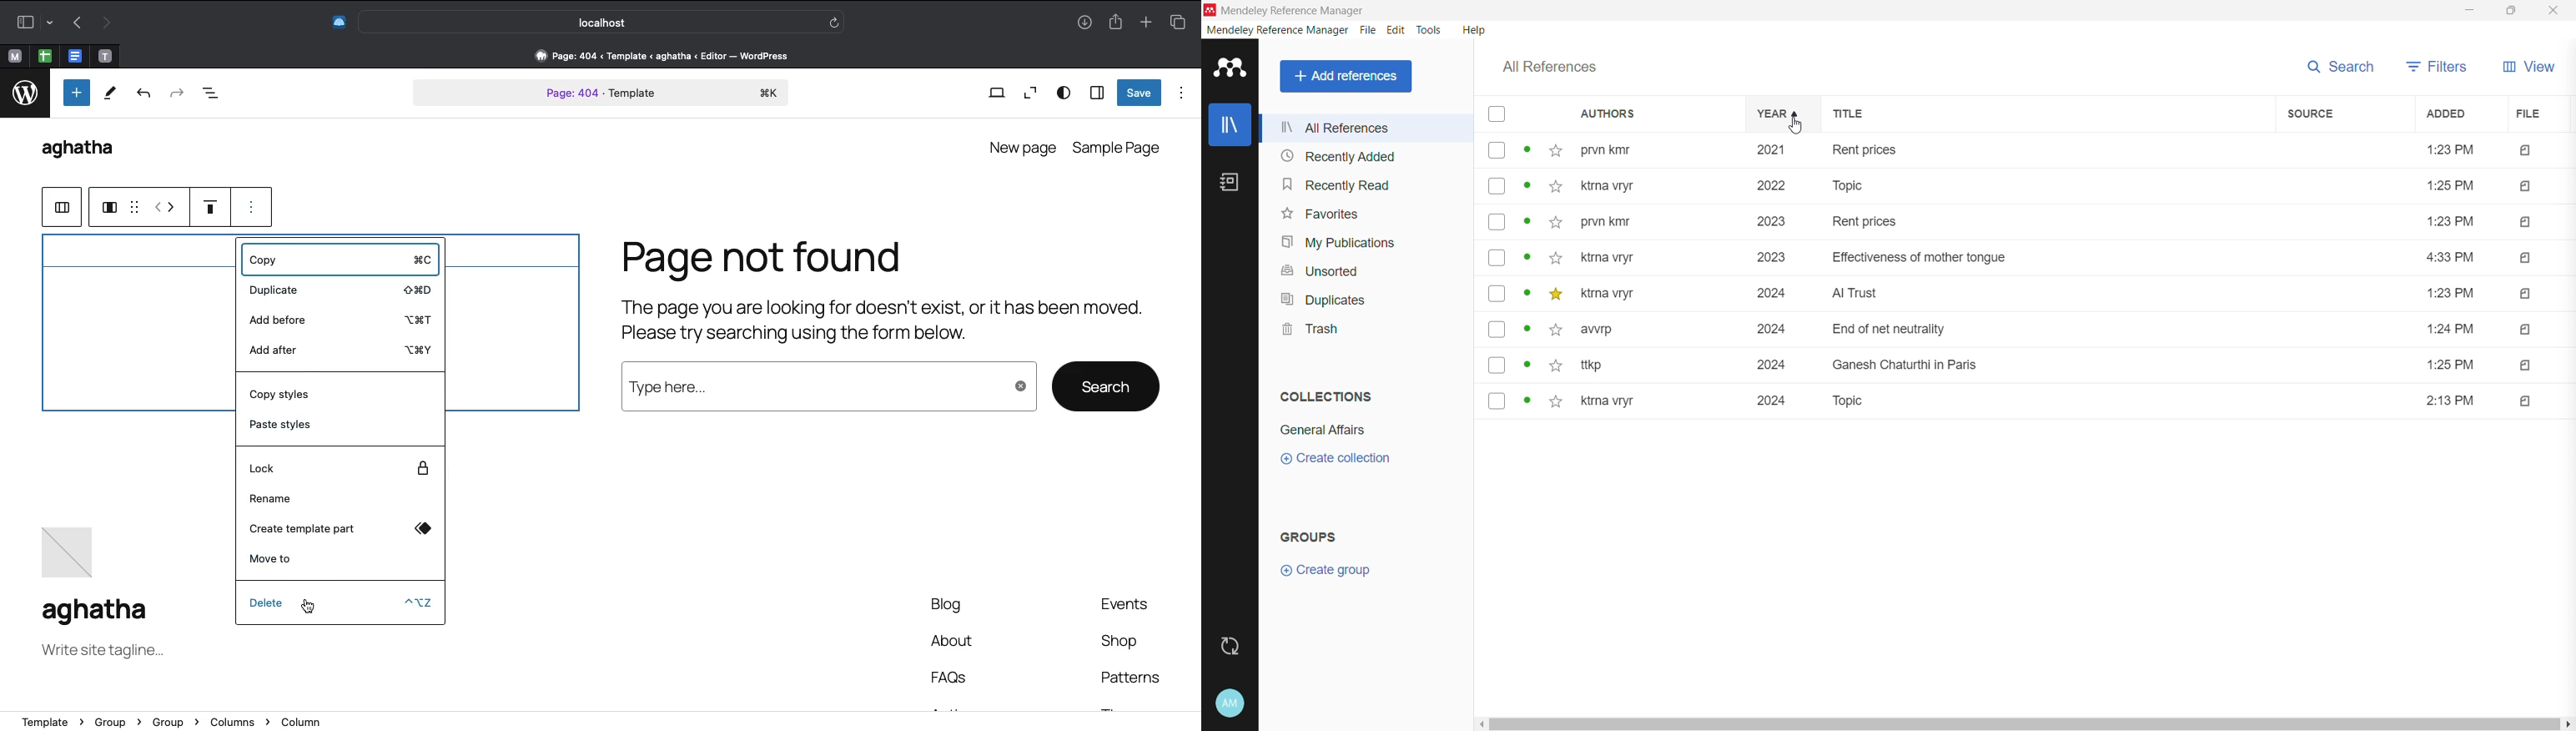 The height and width of the screenshot is (756, 2576). What do you see at coordinates (1607, 153) in the screenshot?
I see `prvn kmr` at bounding box center [1607, 153].